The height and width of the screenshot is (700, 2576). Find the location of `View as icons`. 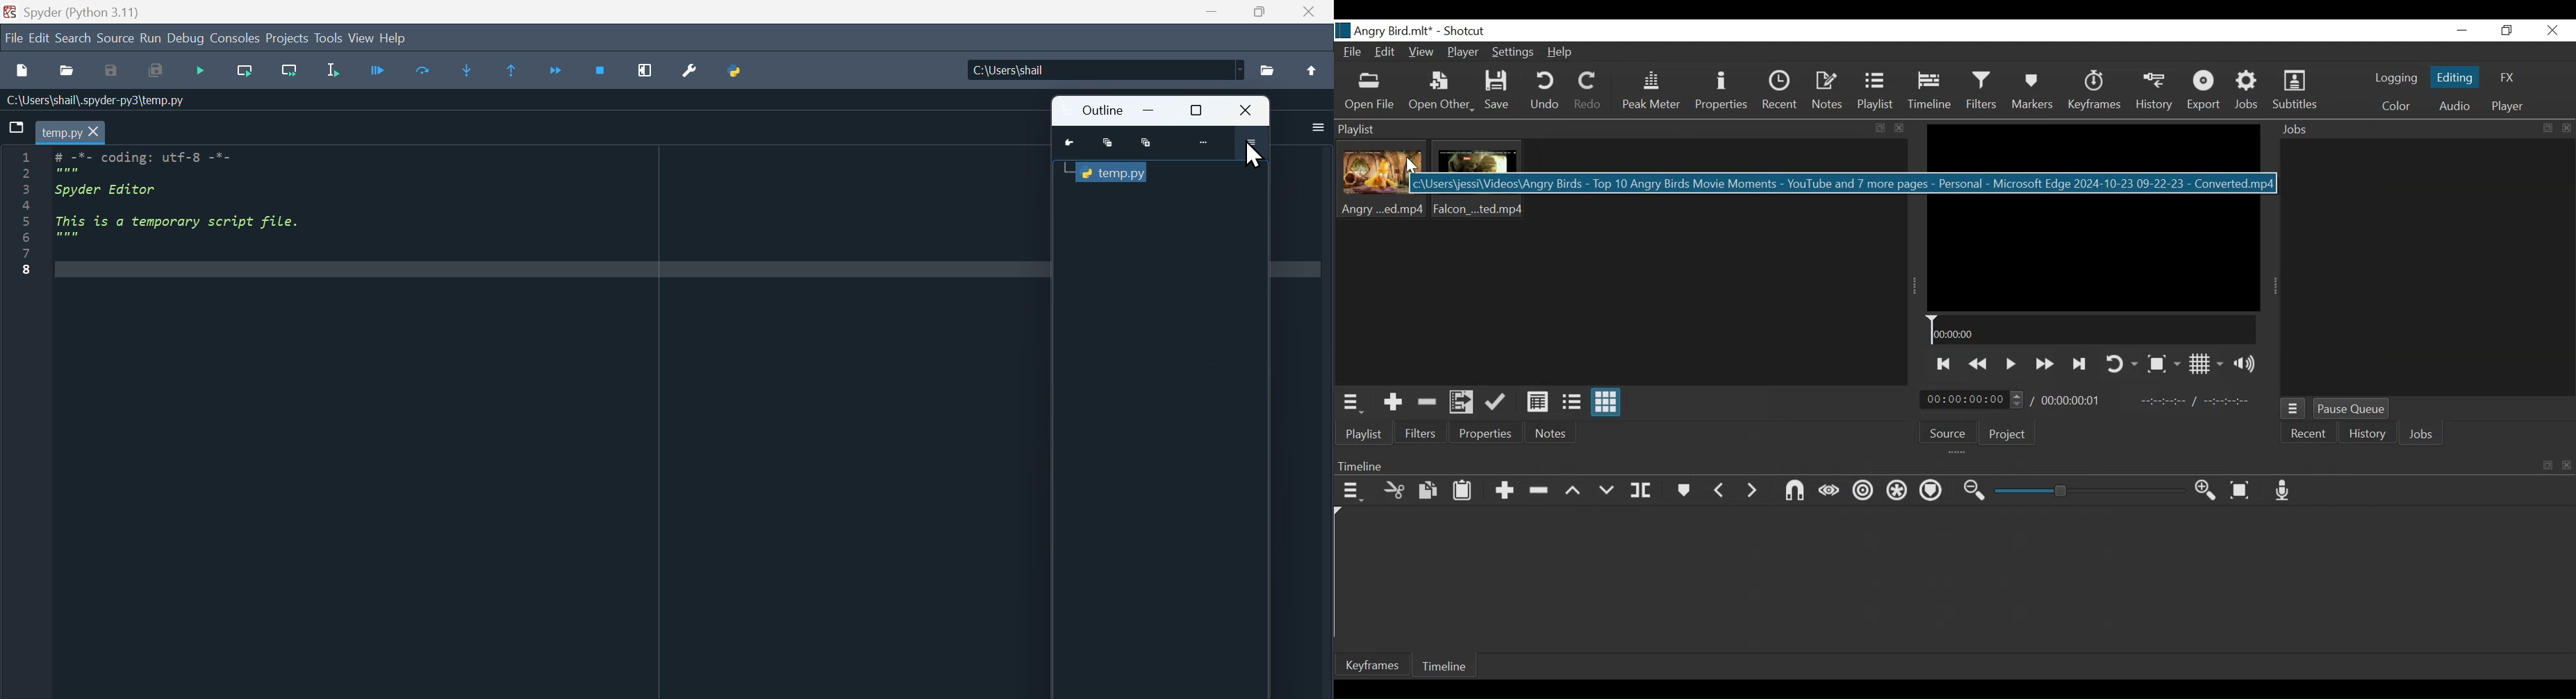

View as icons is located at coordinates (1606, 401).